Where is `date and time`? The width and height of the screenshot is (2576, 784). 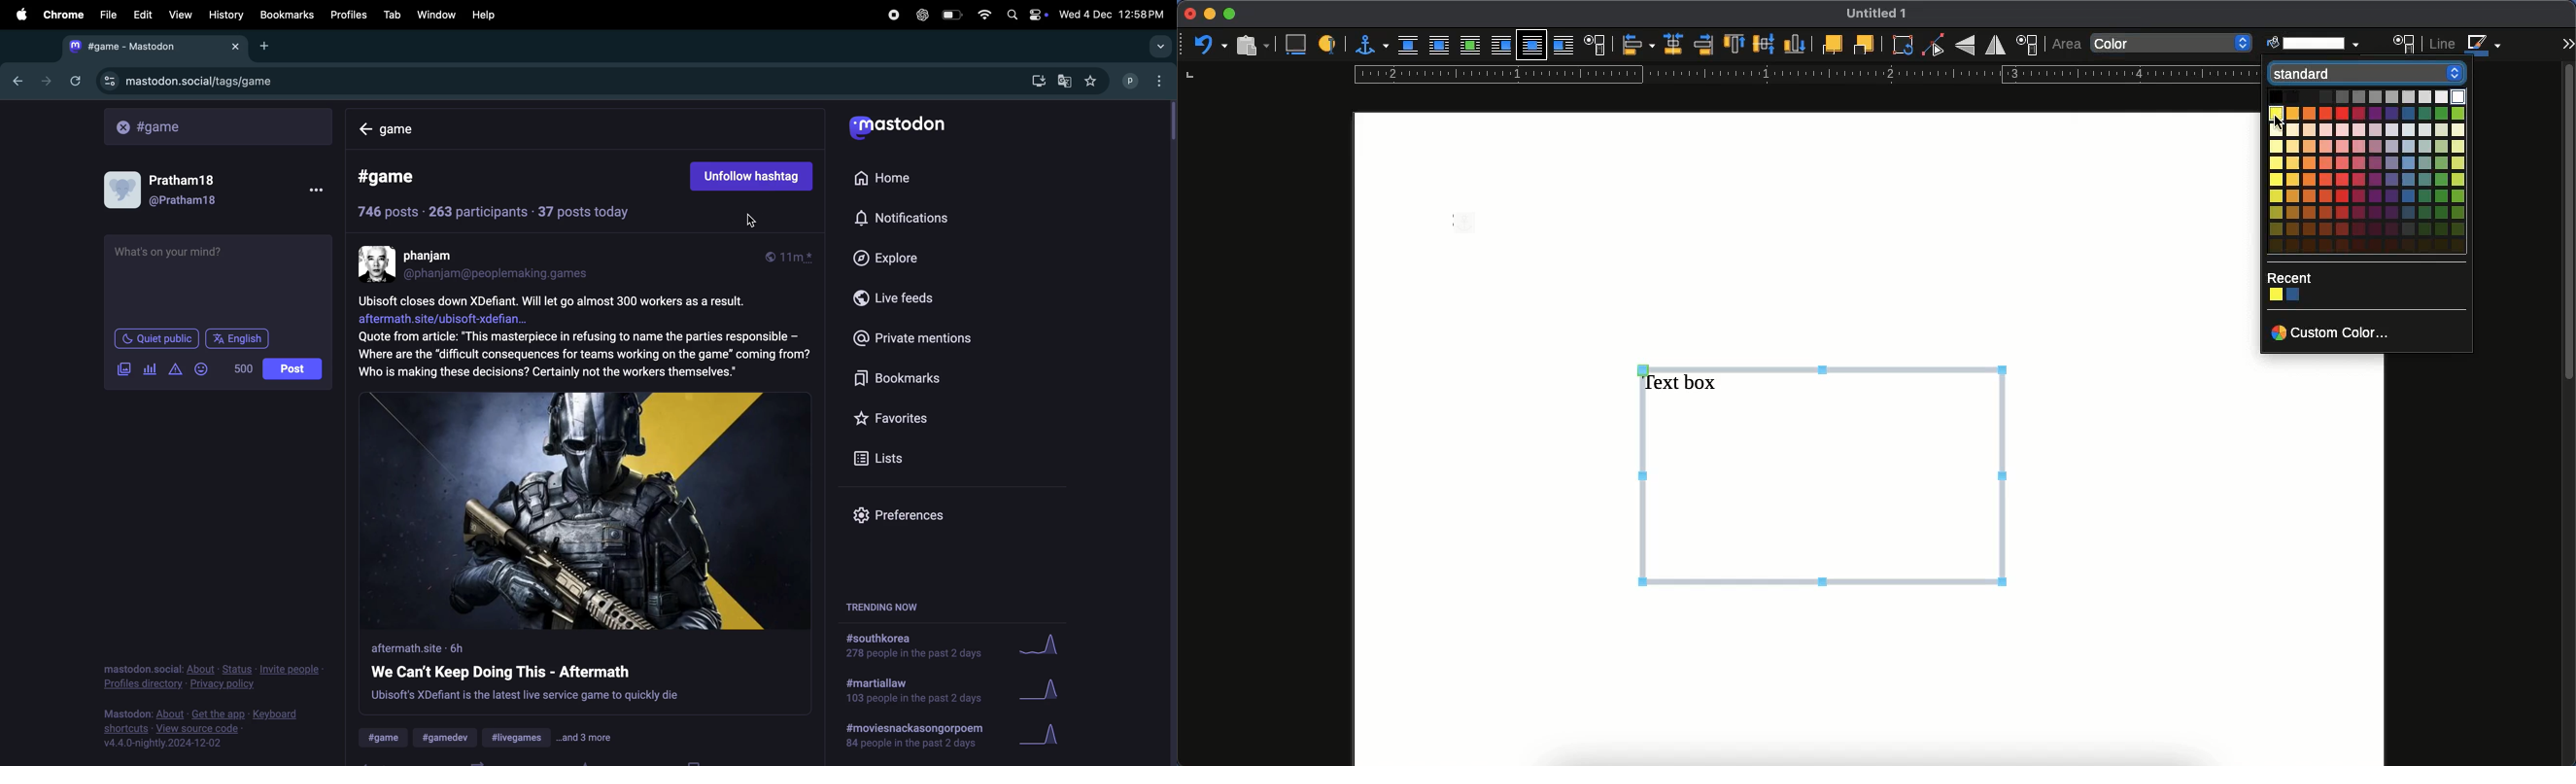
date and time is located at coordinates (1114, 15).